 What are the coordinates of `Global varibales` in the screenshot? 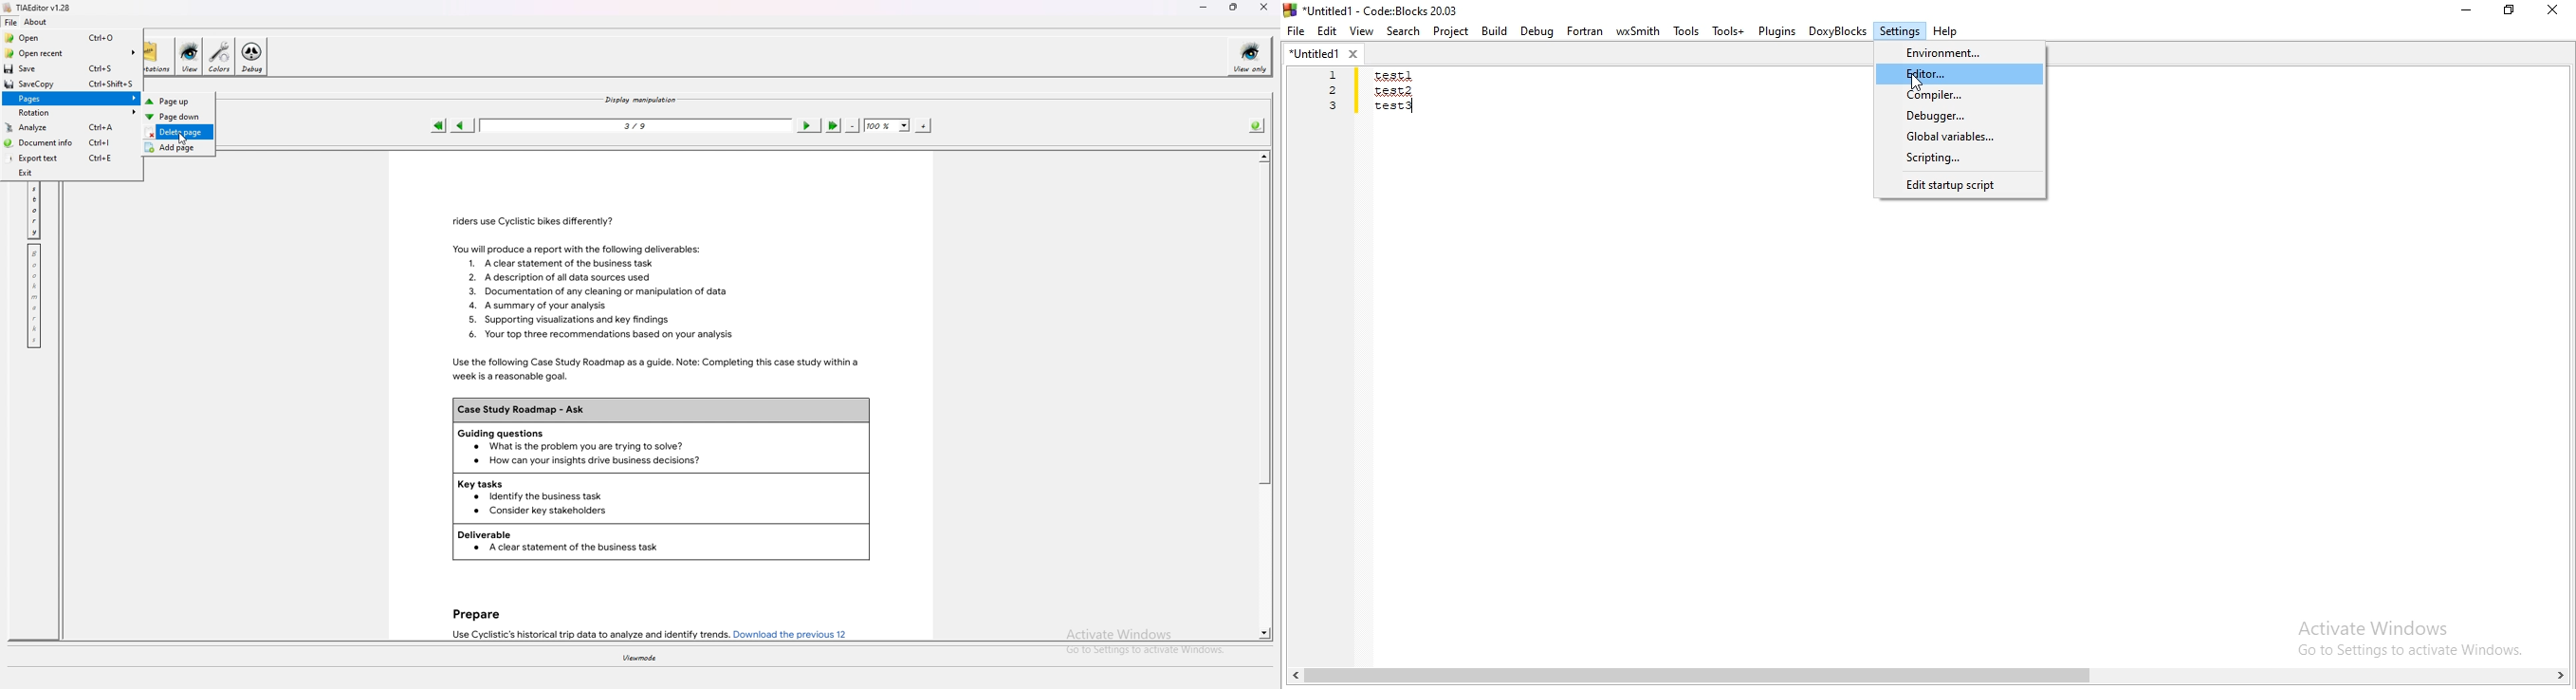 It's located at (1959, 136).